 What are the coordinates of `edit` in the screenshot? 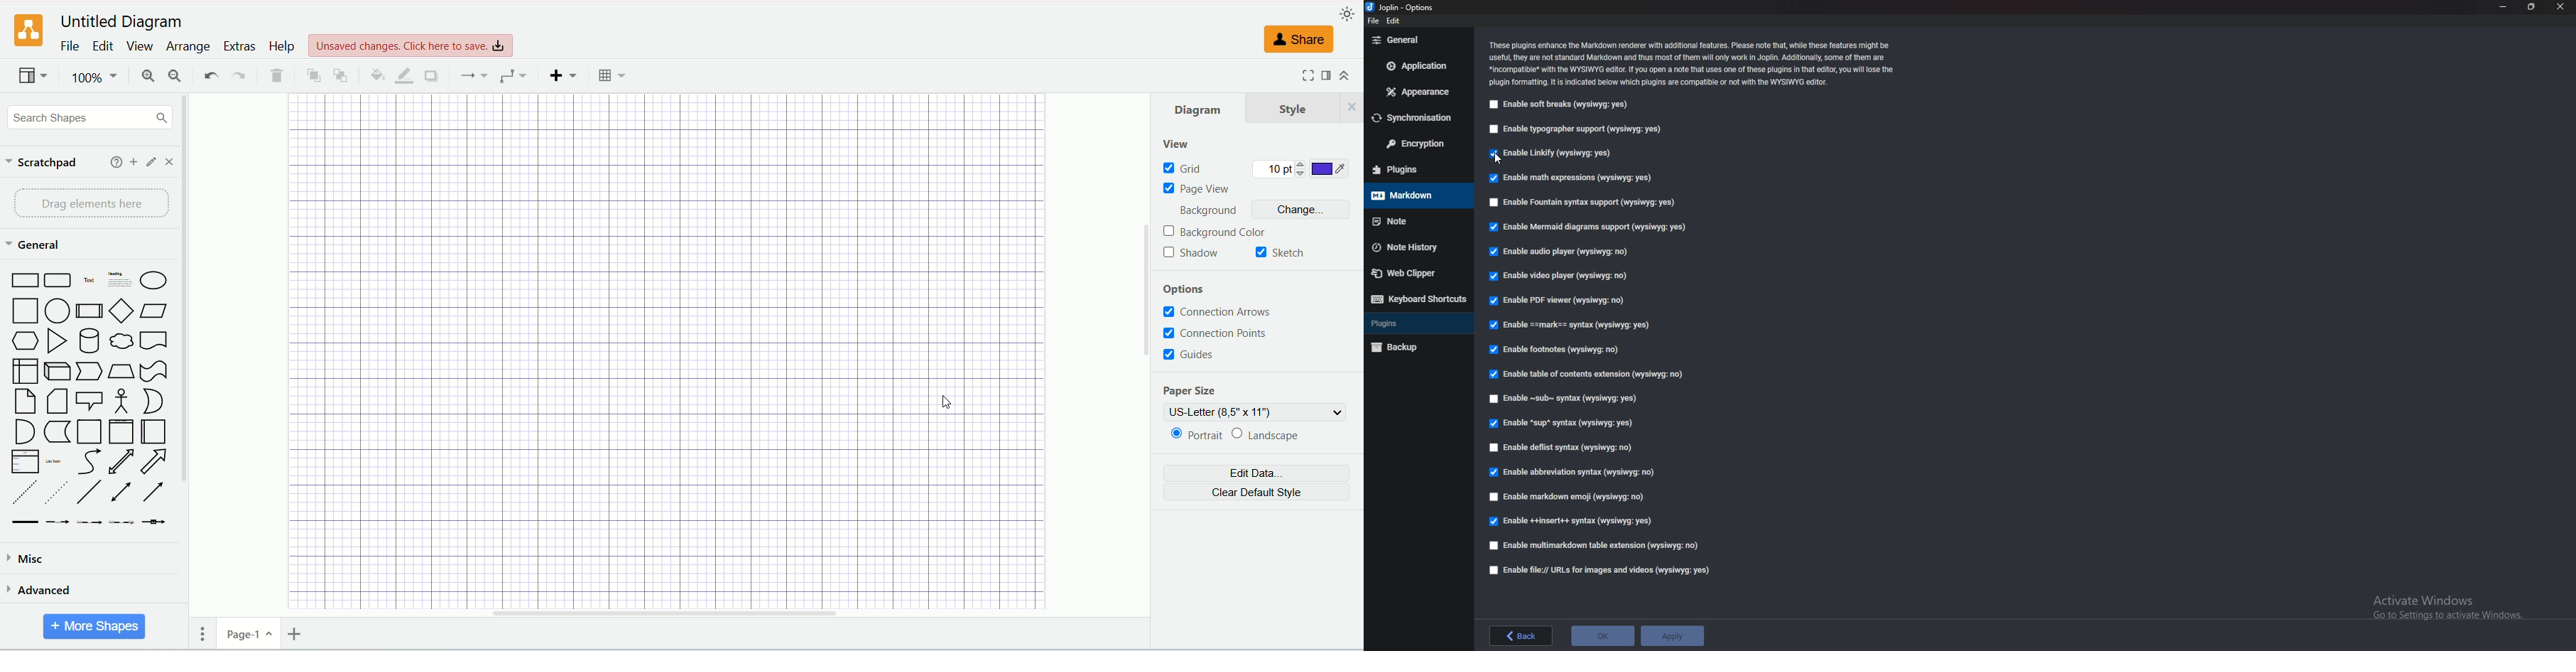 It's located at (153, 162).